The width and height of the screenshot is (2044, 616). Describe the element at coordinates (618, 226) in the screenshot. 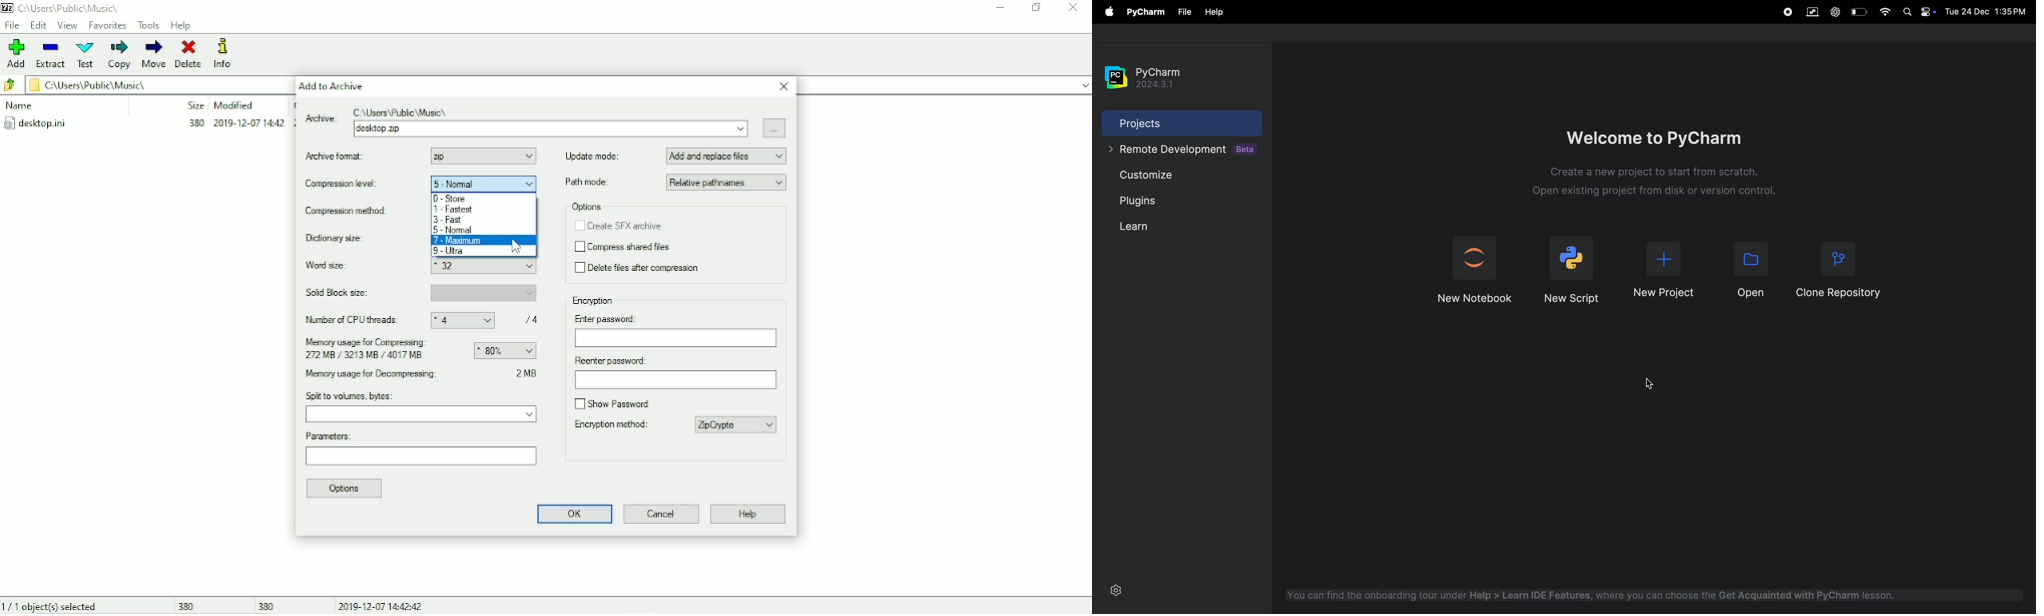

I see `Create SFX archive` at that location.